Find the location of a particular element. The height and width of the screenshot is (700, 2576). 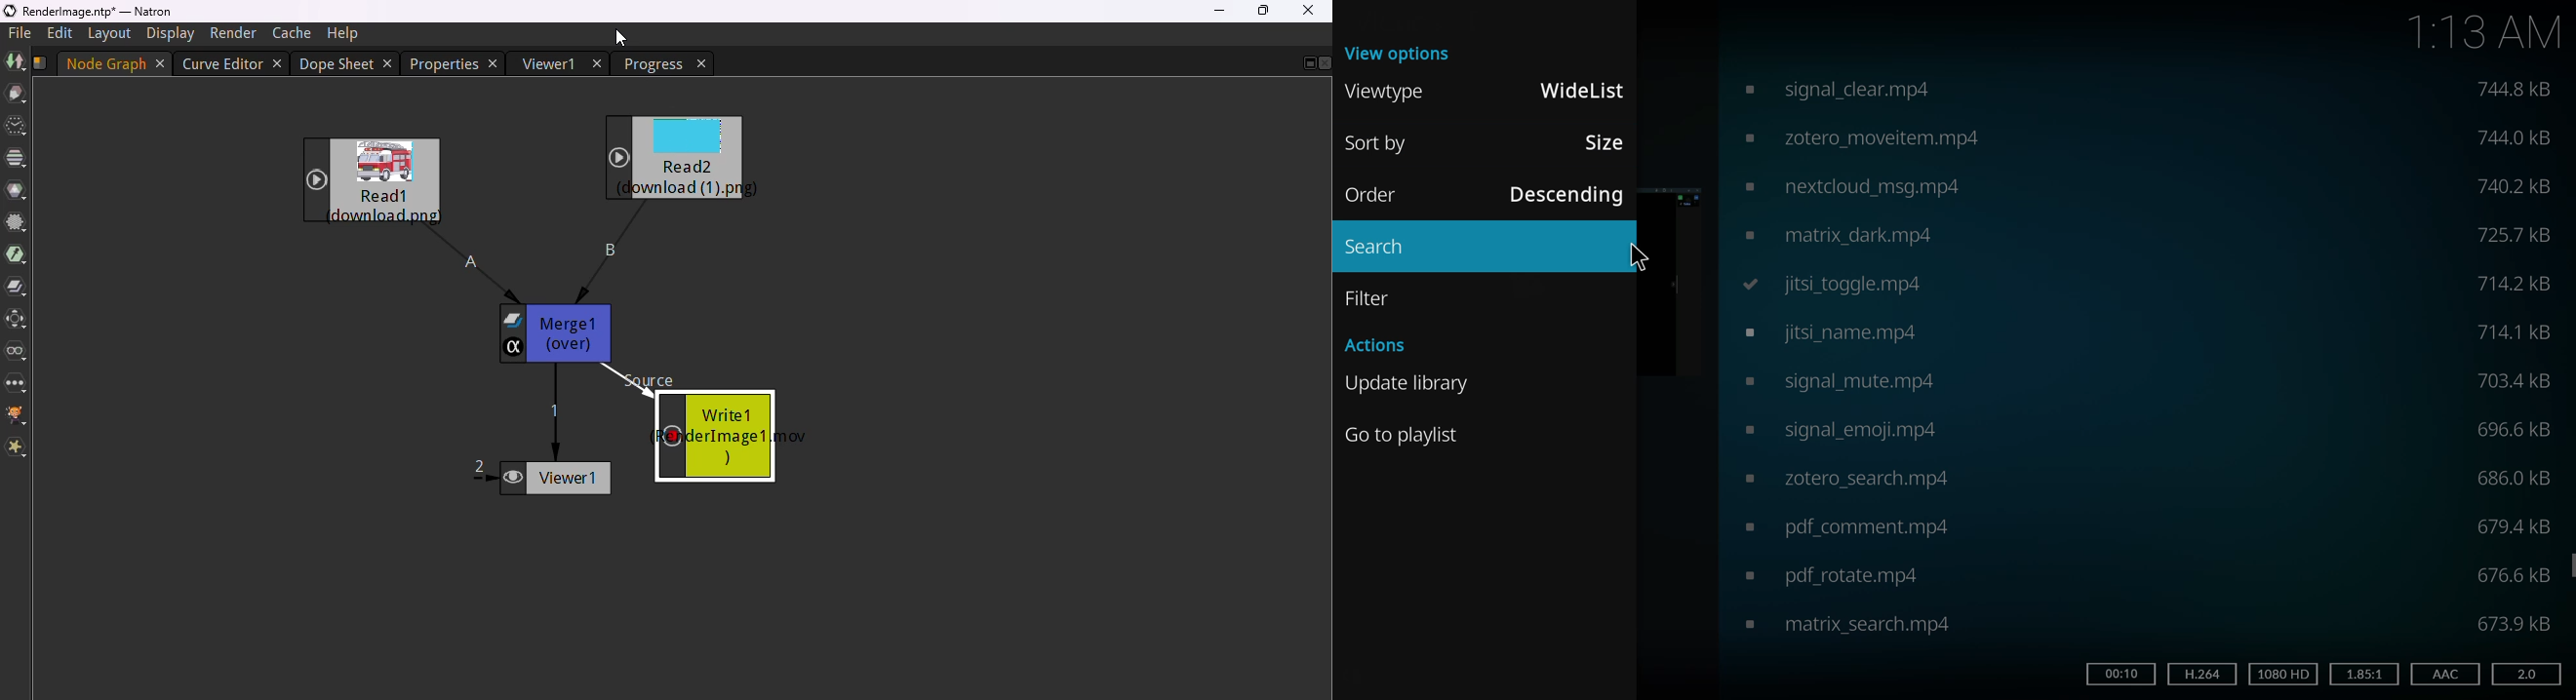

source is located at coordinates (639, 383).